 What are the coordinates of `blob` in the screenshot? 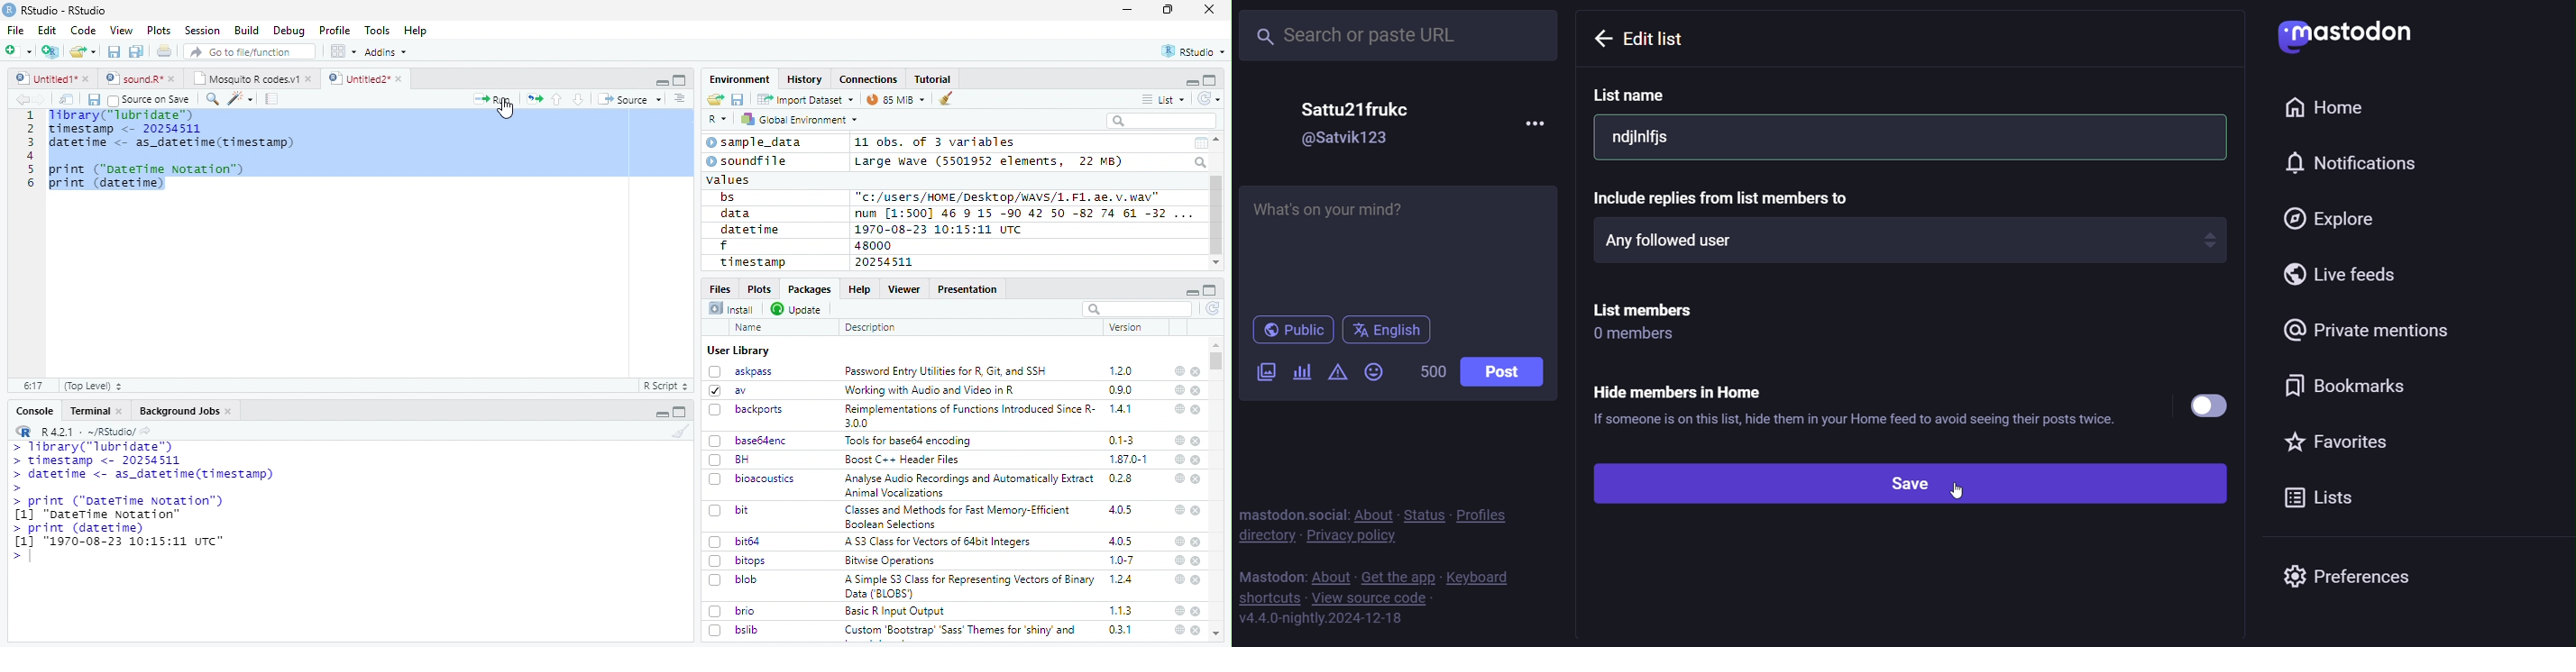 It's located at (733, 579).